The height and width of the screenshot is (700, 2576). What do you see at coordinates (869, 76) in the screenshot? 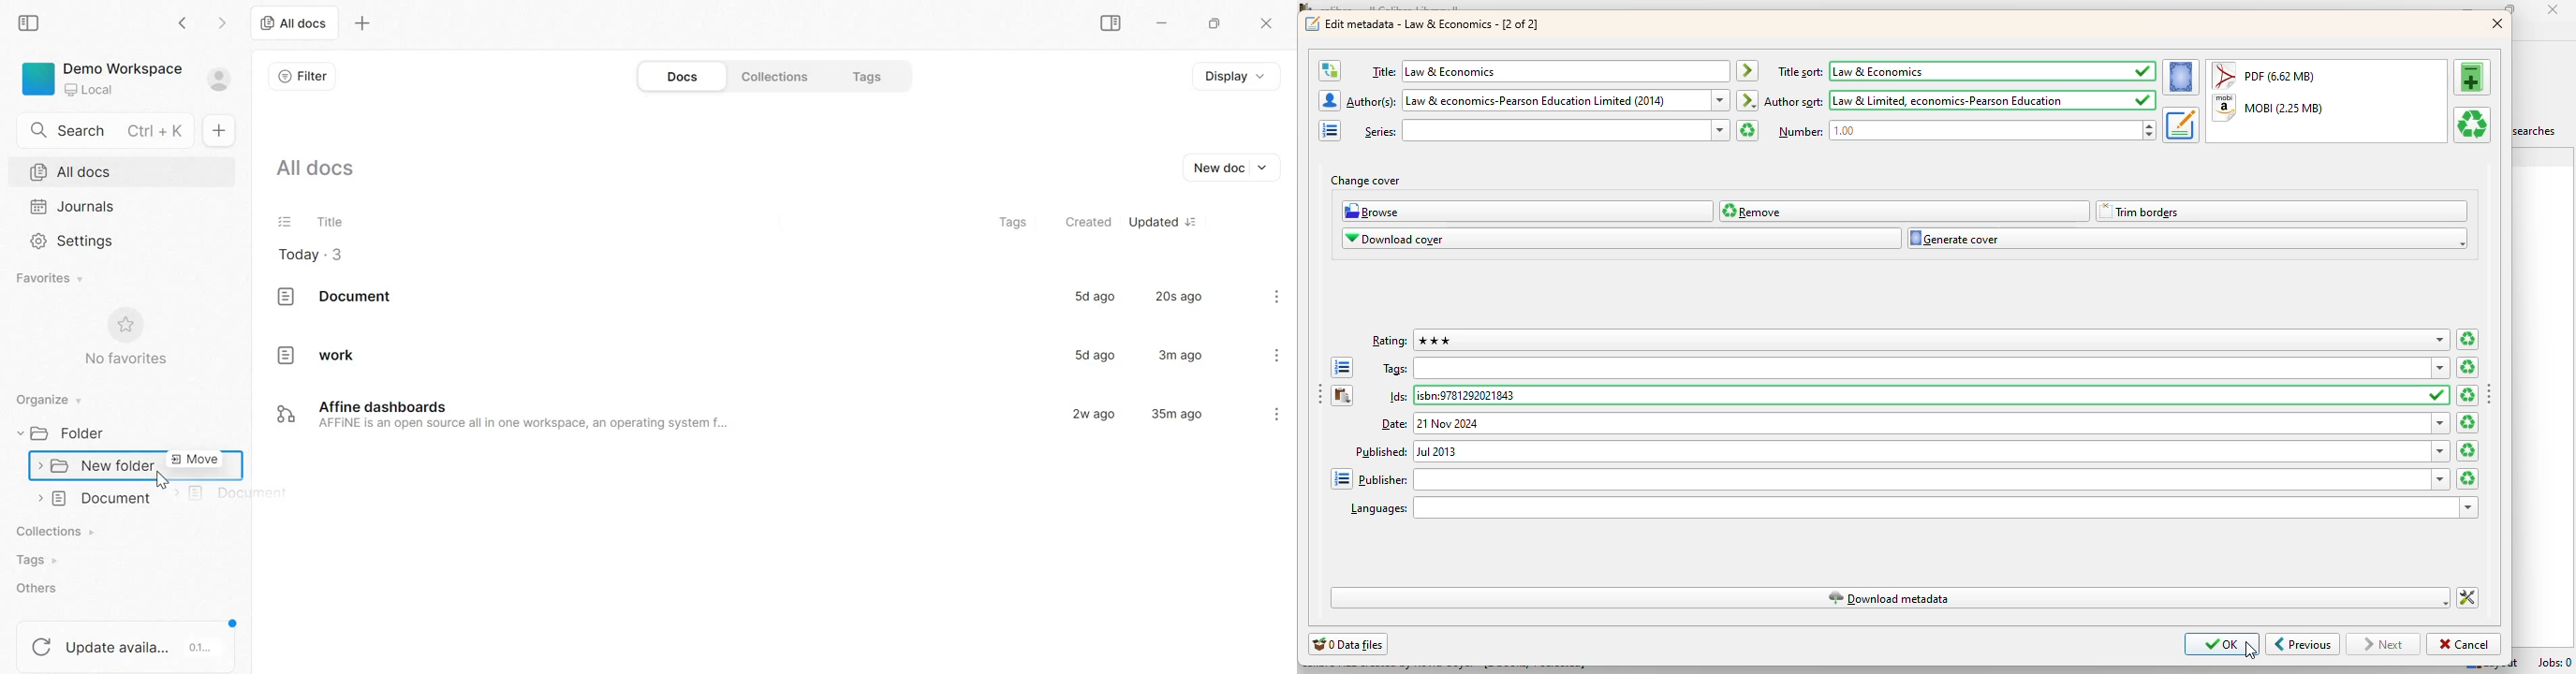
I see `Tags` at bounding box center [869, 76].